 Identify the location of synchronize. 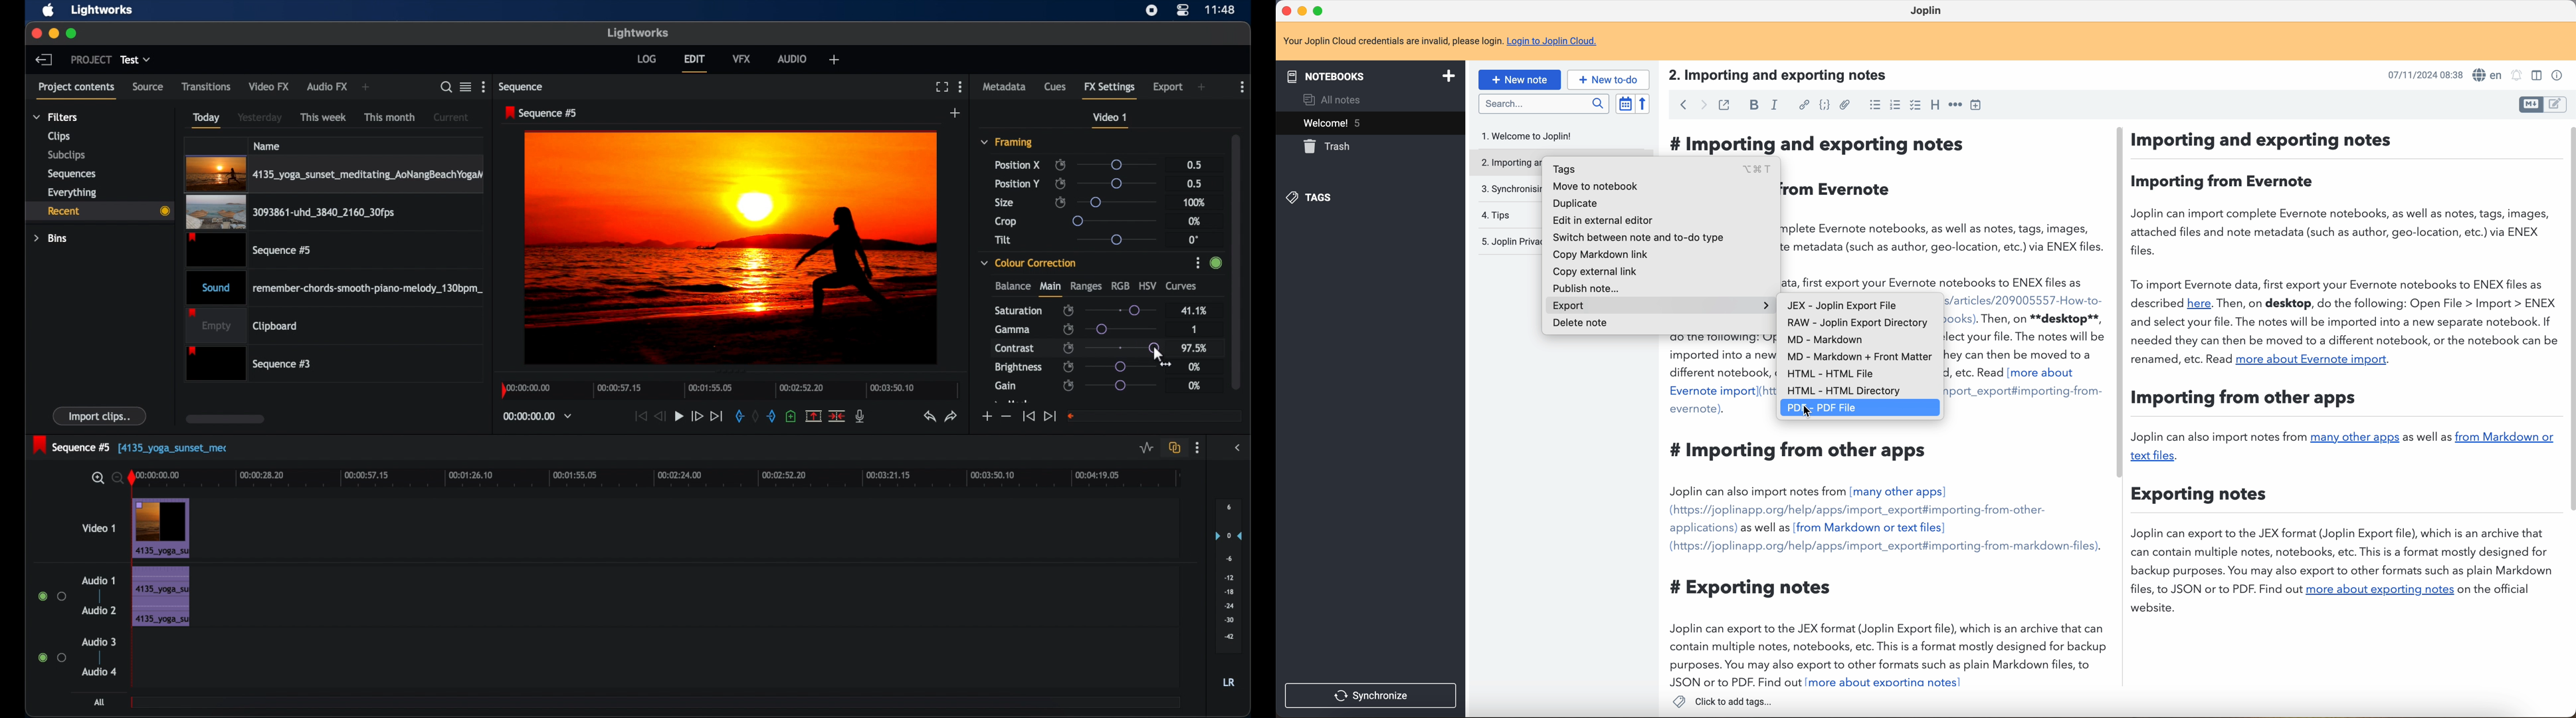
(1372, 695).